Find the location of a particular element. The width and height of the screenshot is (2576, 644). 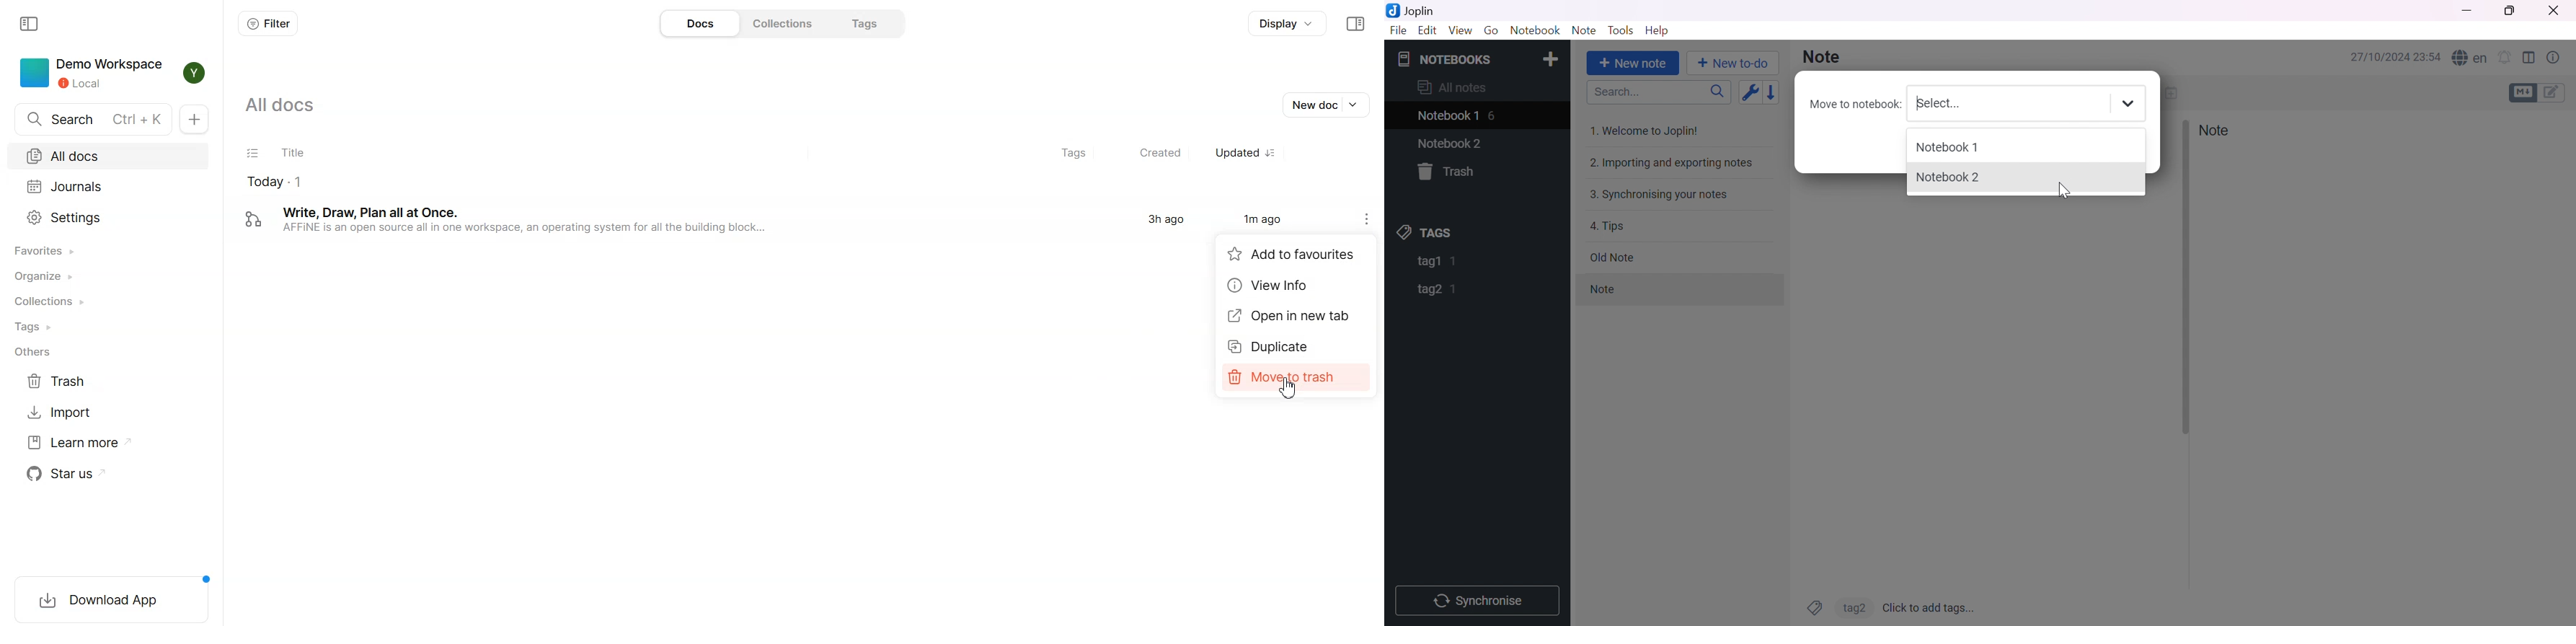

Synchronise is located at coordinates (1483, 599).